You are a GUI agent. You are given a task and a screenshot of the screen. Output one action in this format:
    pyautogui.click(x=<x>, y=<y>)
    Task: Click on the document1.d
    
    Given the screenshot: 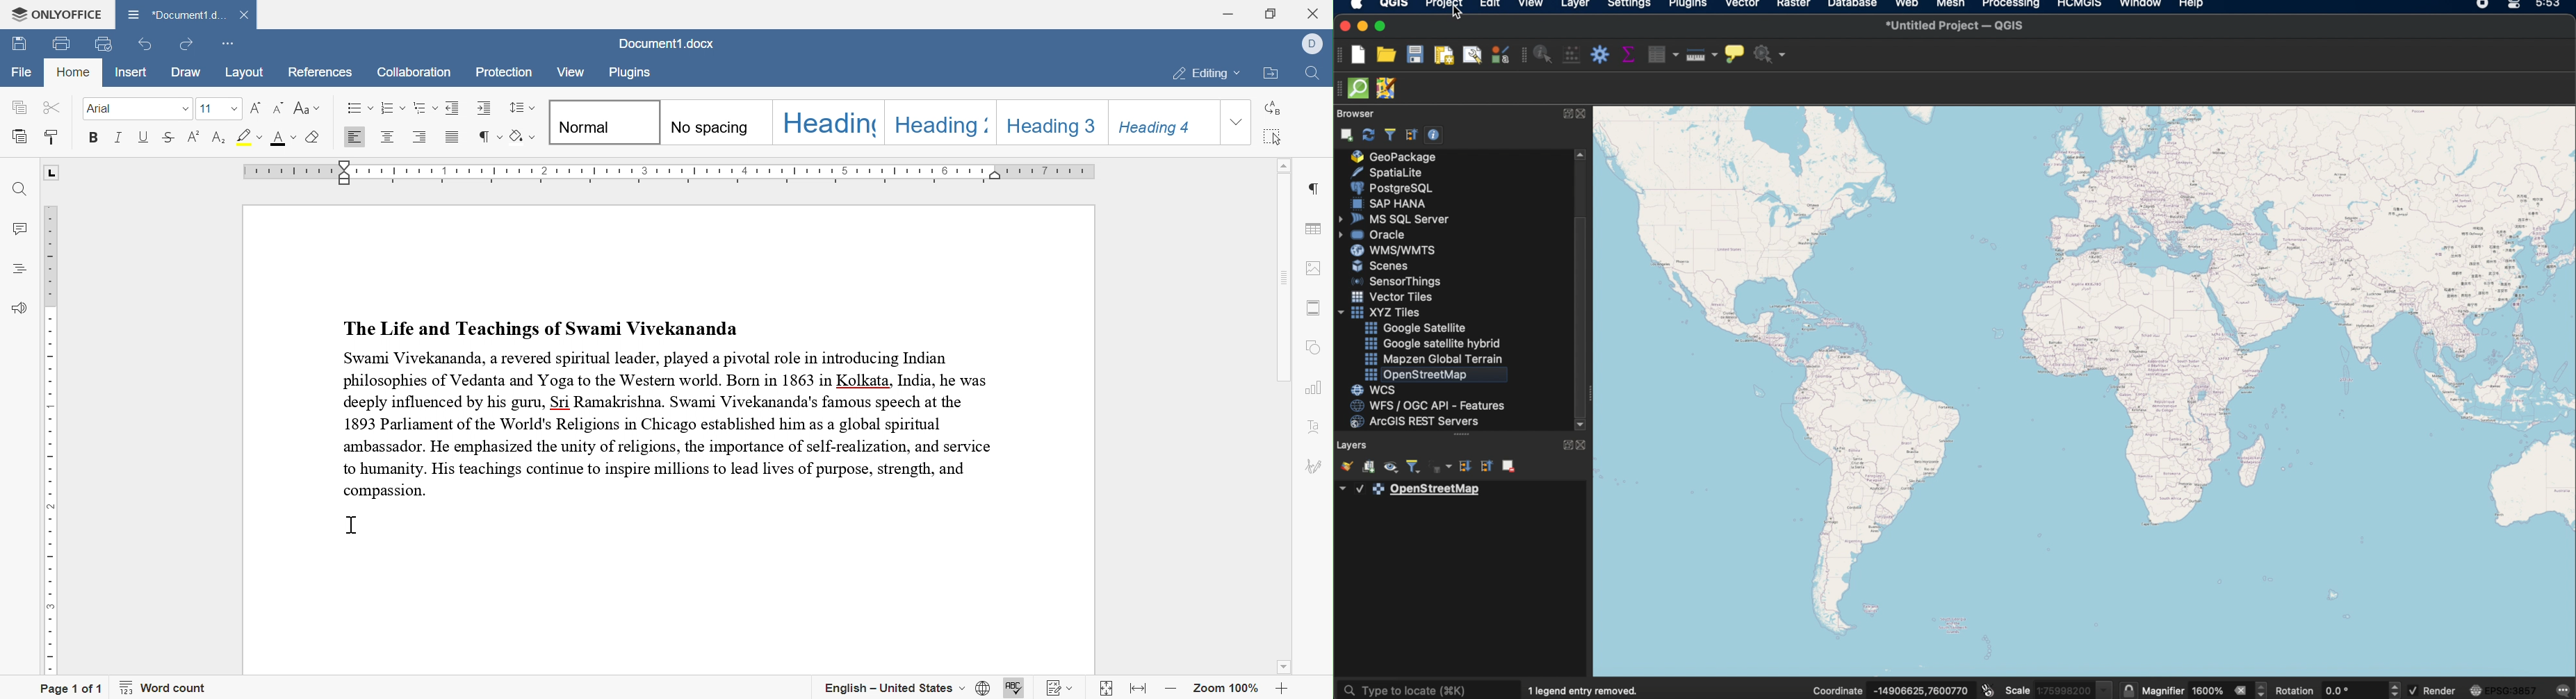 What is the action you would take?
    pyautogui.click(x=176, y=15)
    